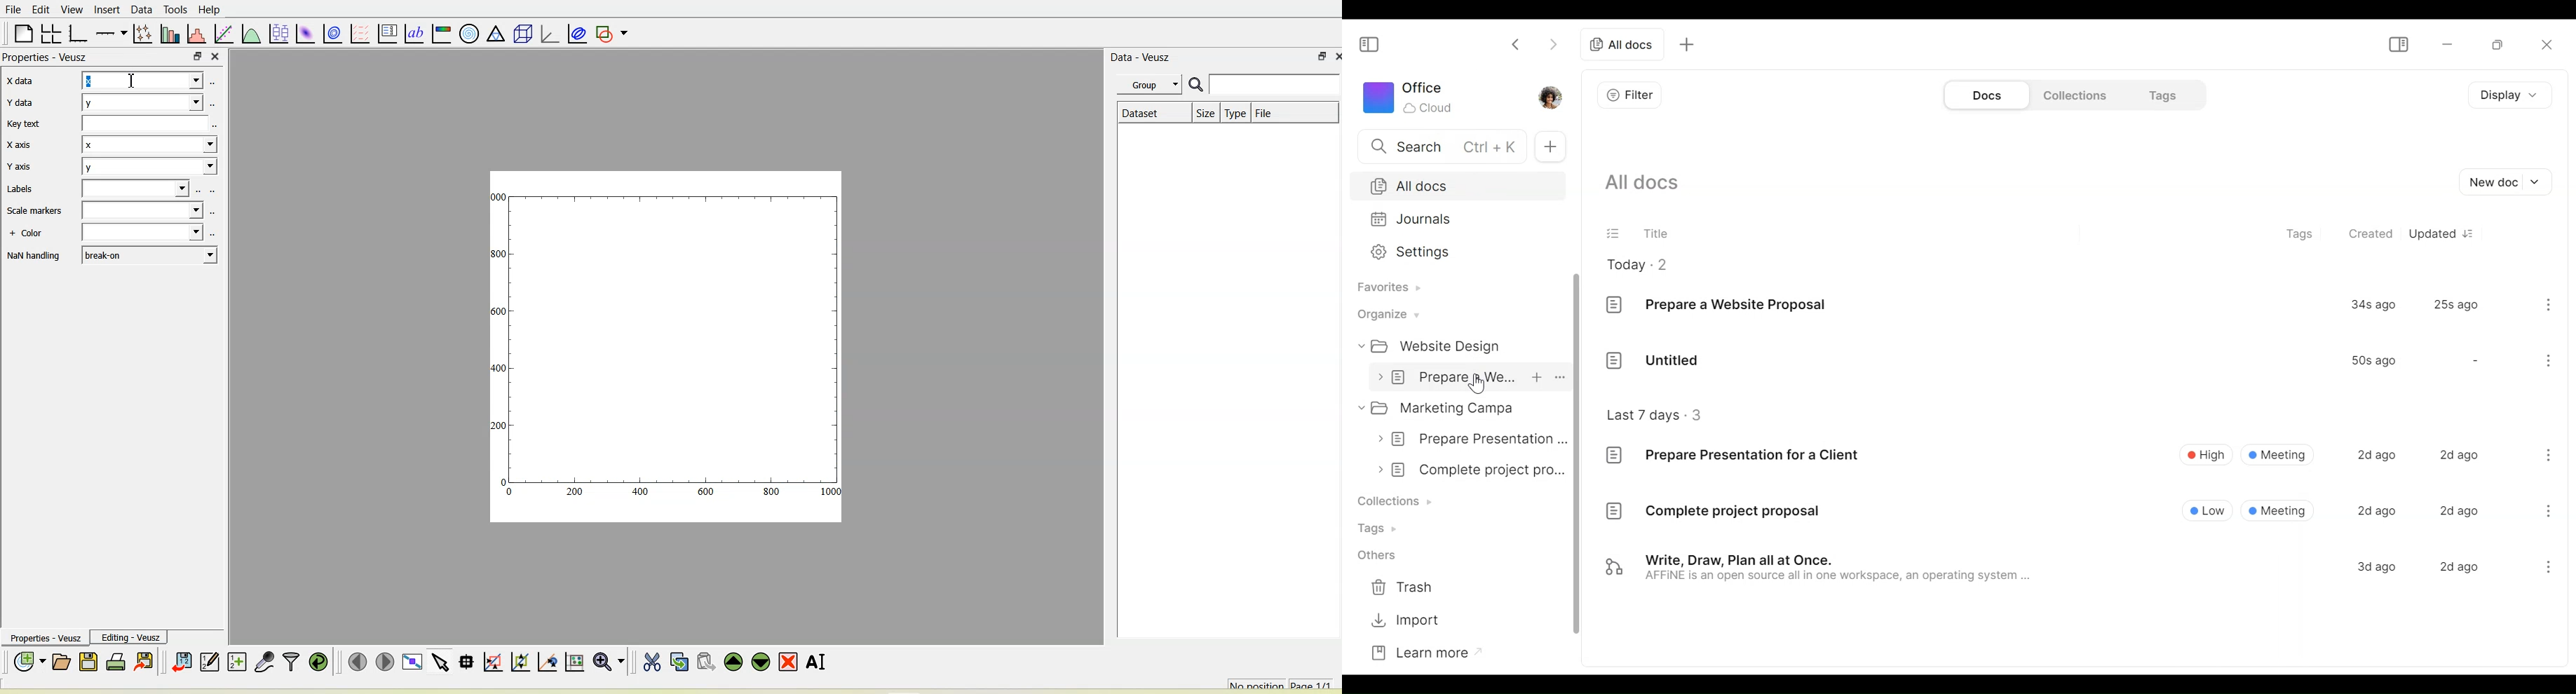  I want to click on Print the document, so click(116, 661).